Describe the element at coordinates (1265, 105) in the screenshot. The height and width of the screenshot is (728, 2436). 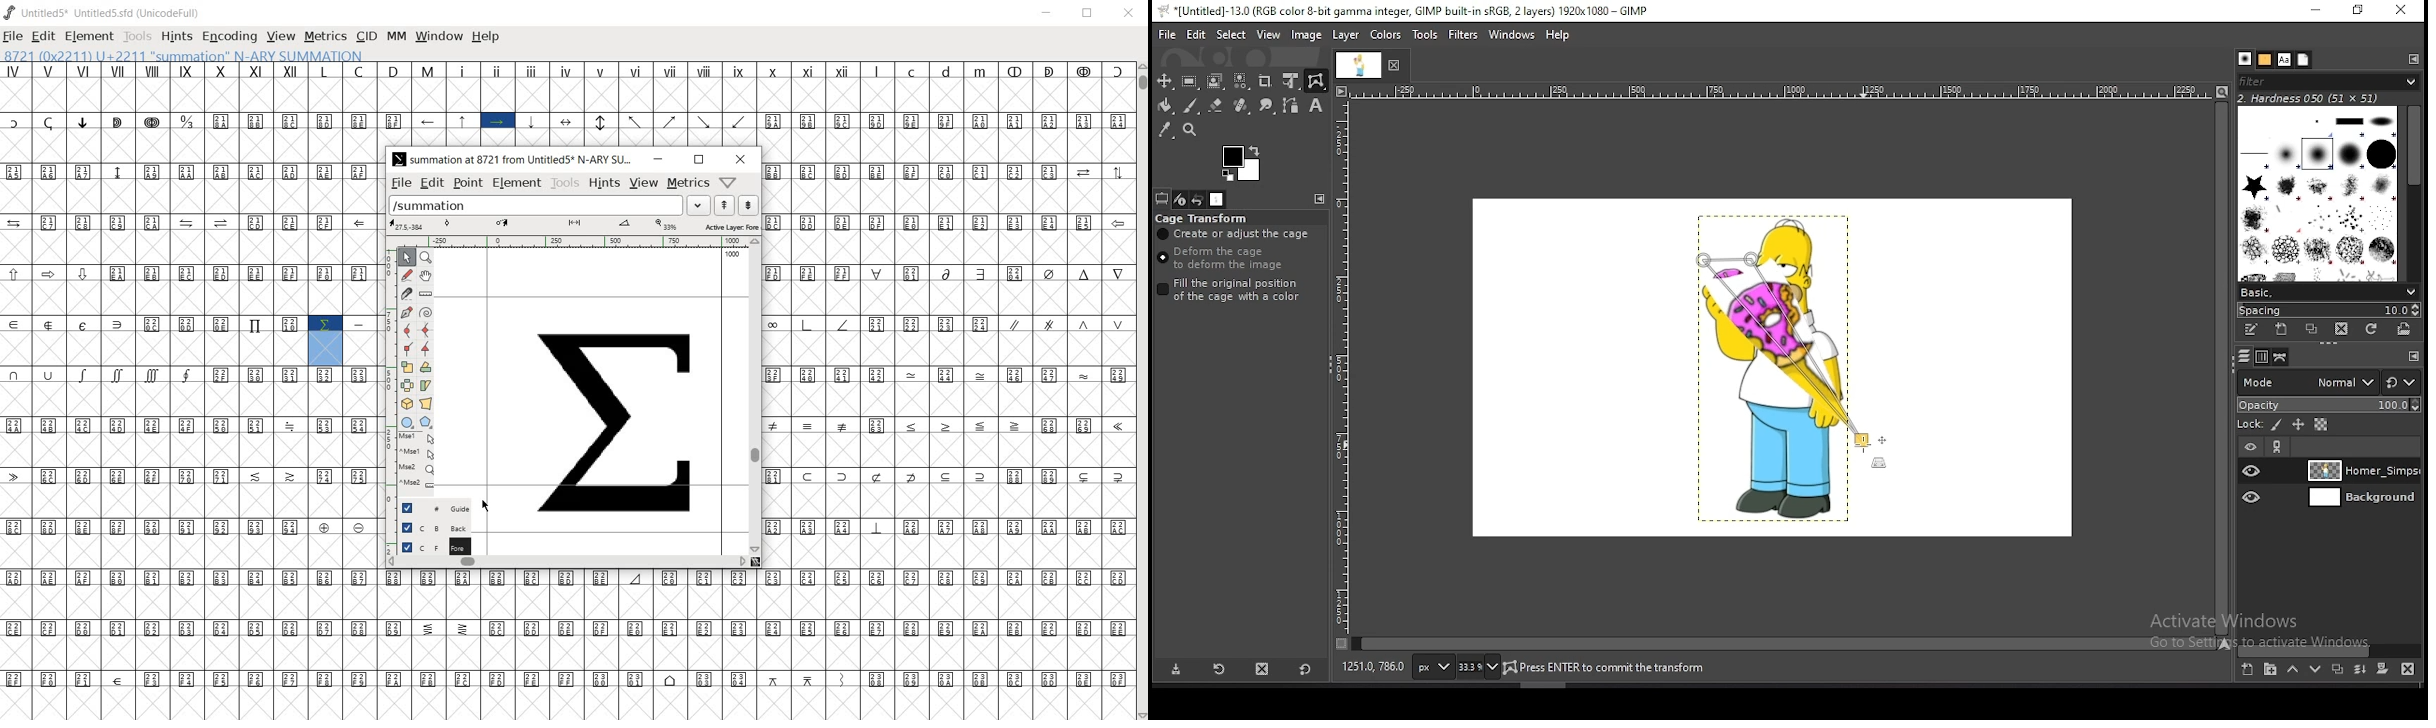
I see `smudge tool` at that location.